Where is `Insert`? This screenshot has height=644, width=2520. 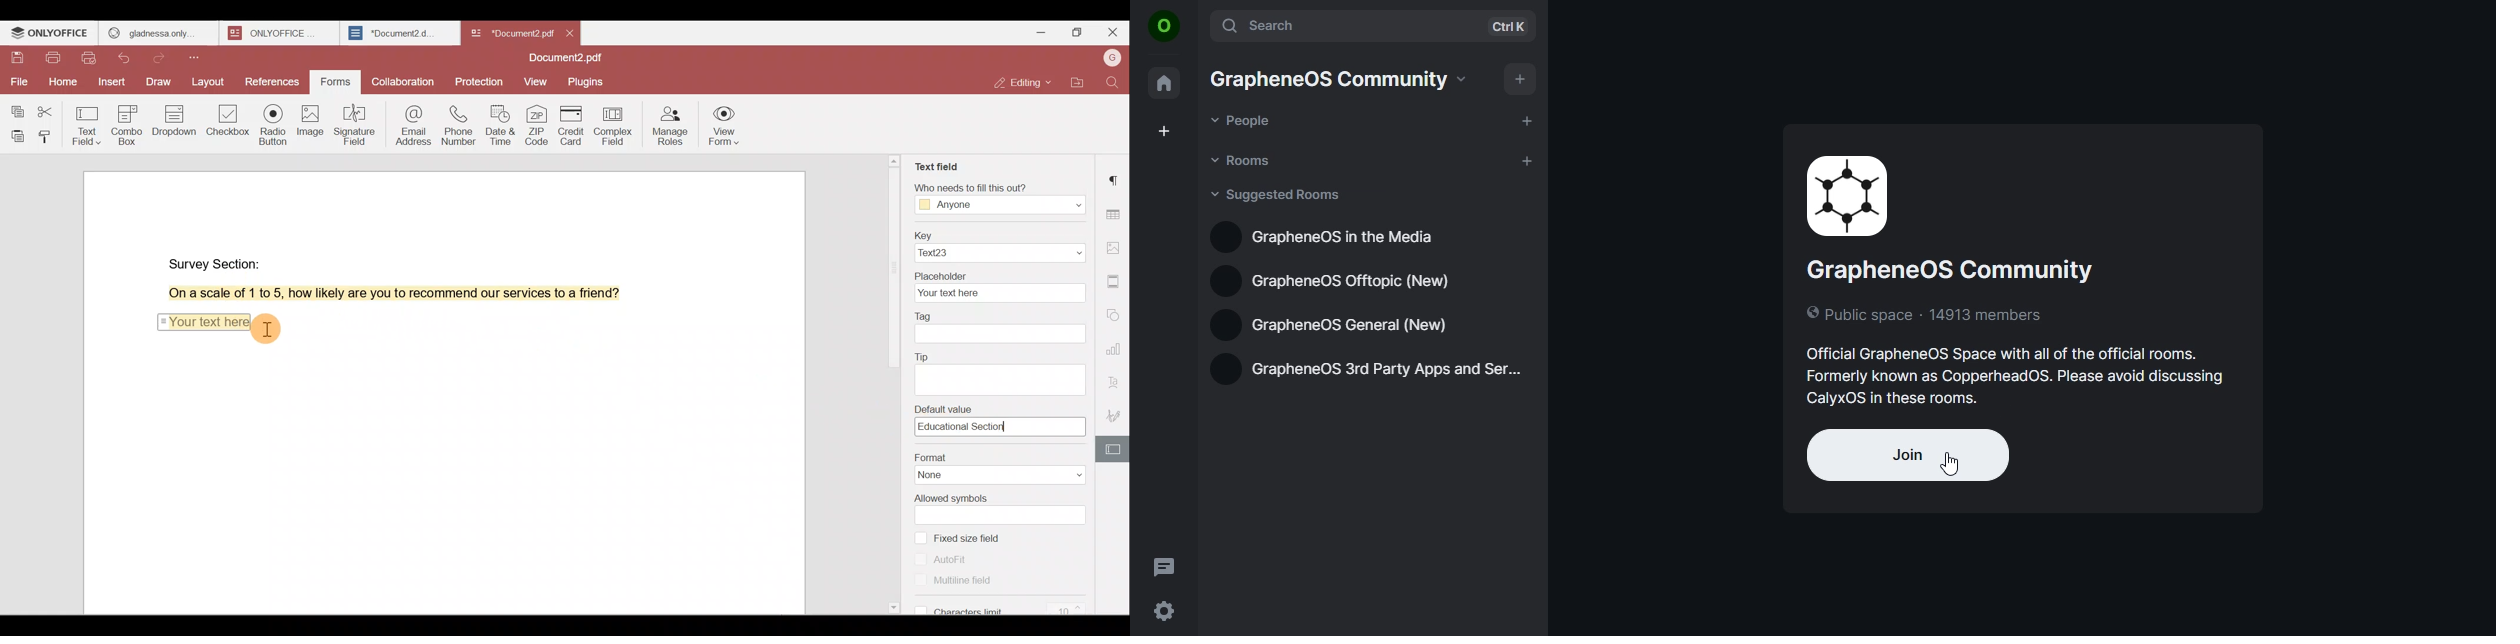
Insert is located at coordinates (112, 83).